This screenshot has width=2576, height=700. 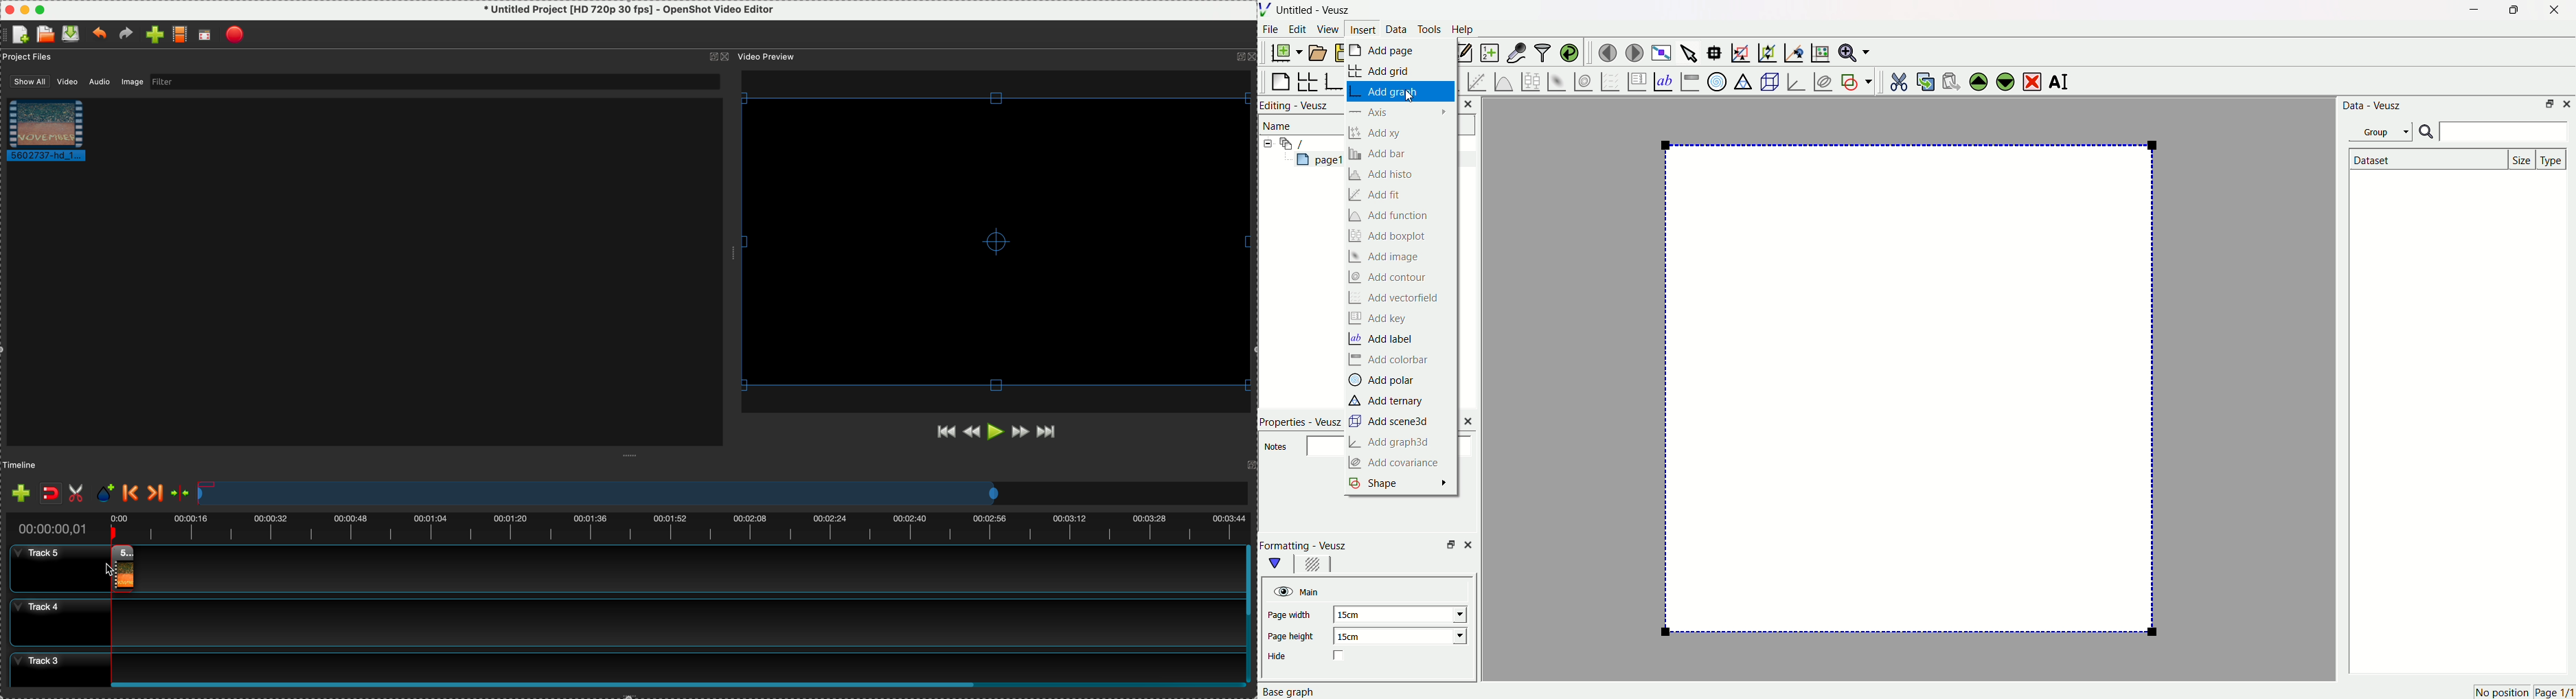 What do you see at coordinates (134, 83) in the screenshot?
I see `image` at bounding box center [134, 83].